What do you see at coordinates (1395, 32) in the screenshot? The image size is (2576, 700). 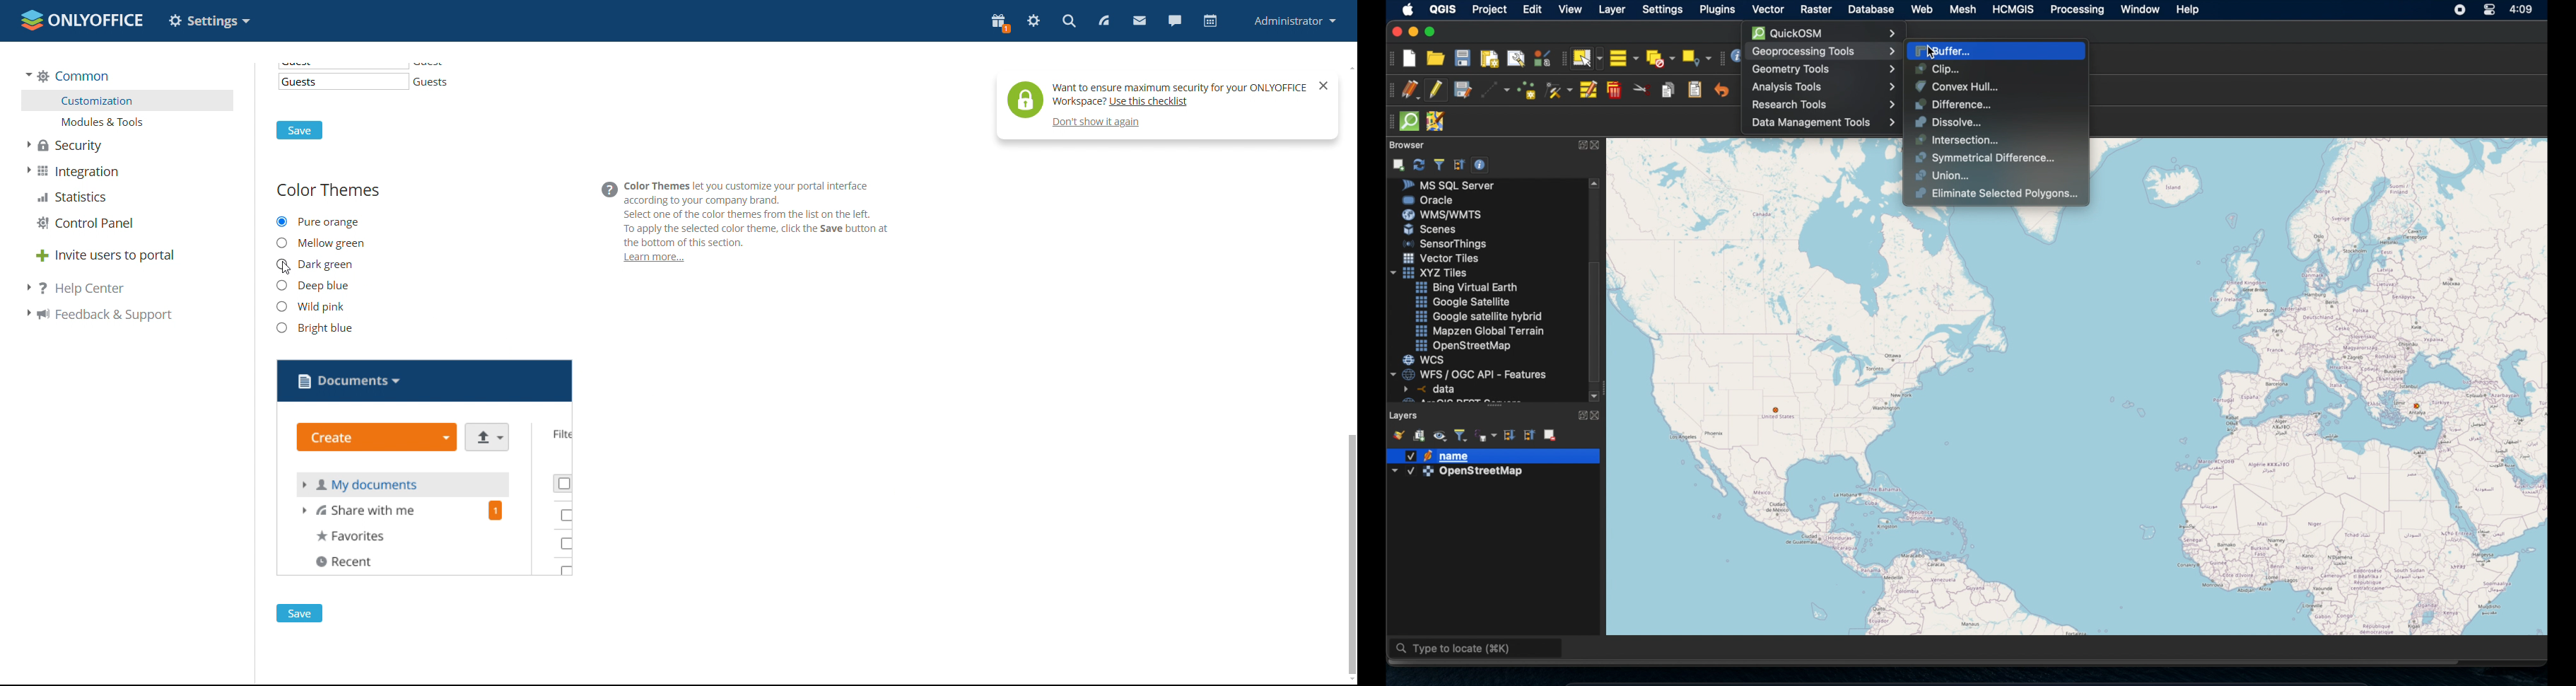 I see `close` at bounding box center [1395, 32].